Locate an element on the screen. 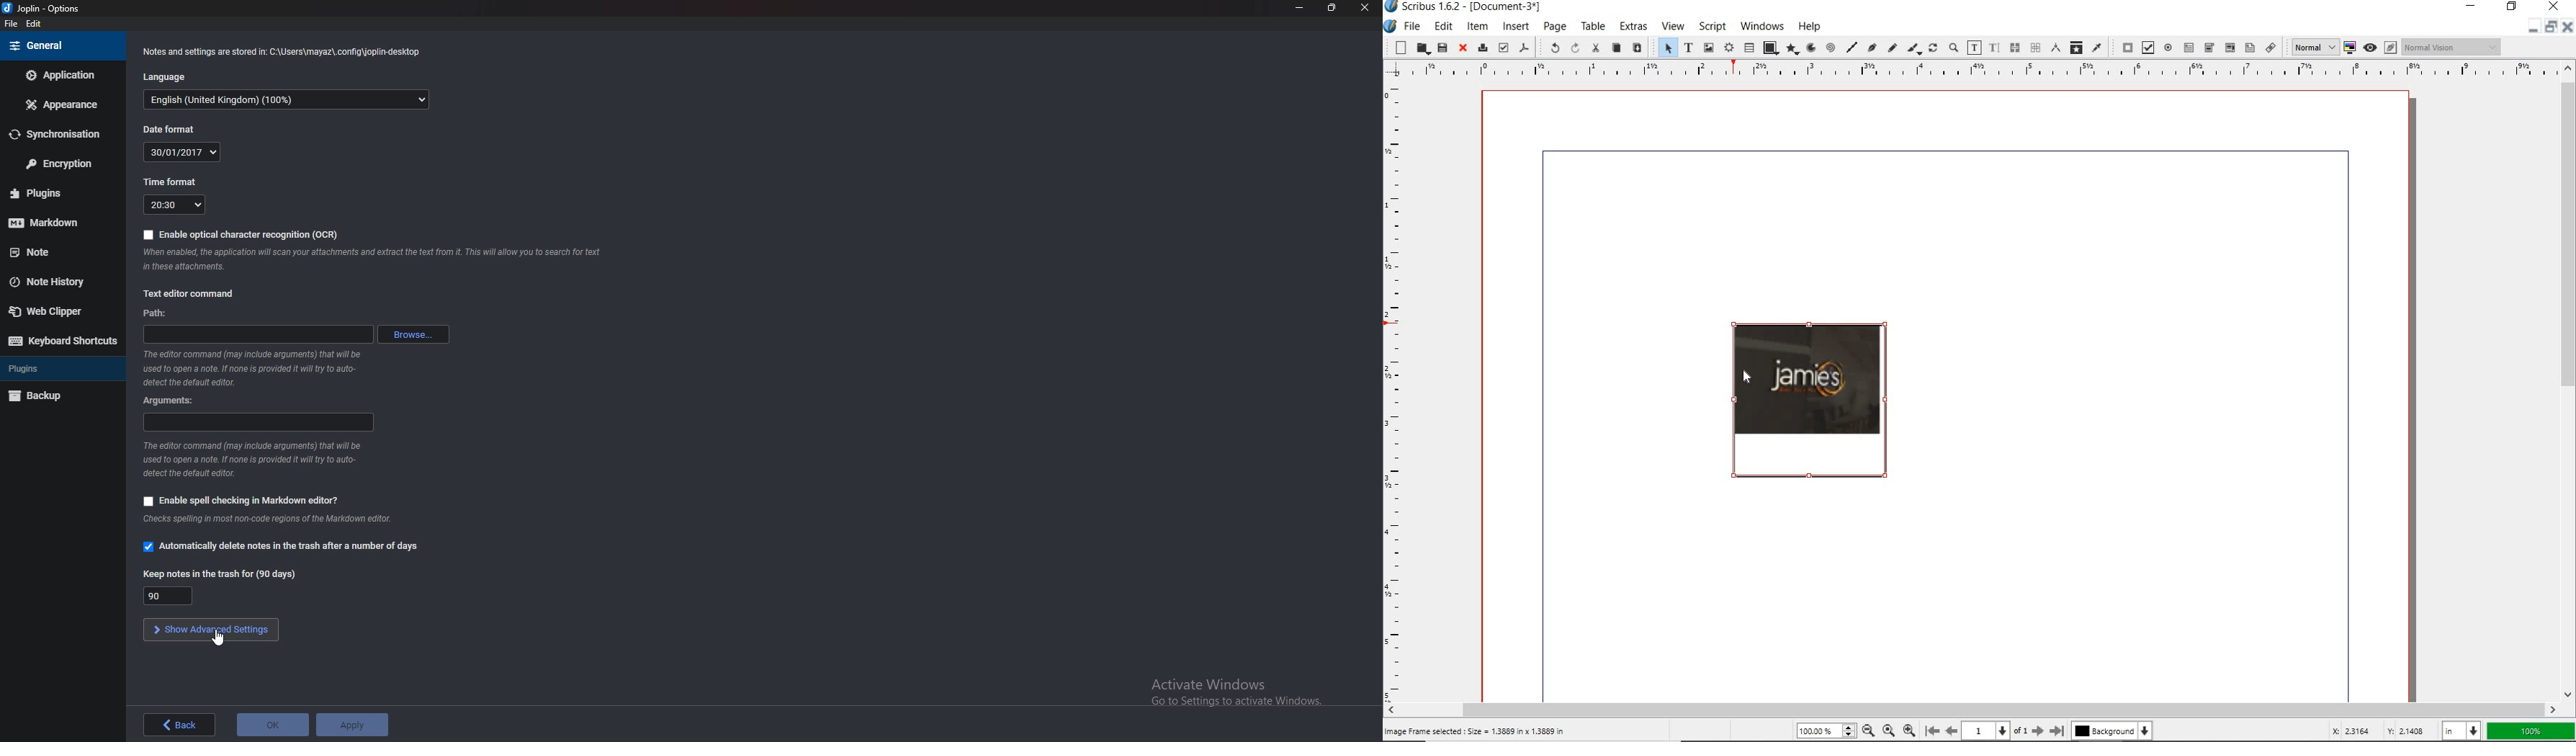 The height and width of the screenshot is (756, 2576). coordinates is located at coordinates (2375, 731).